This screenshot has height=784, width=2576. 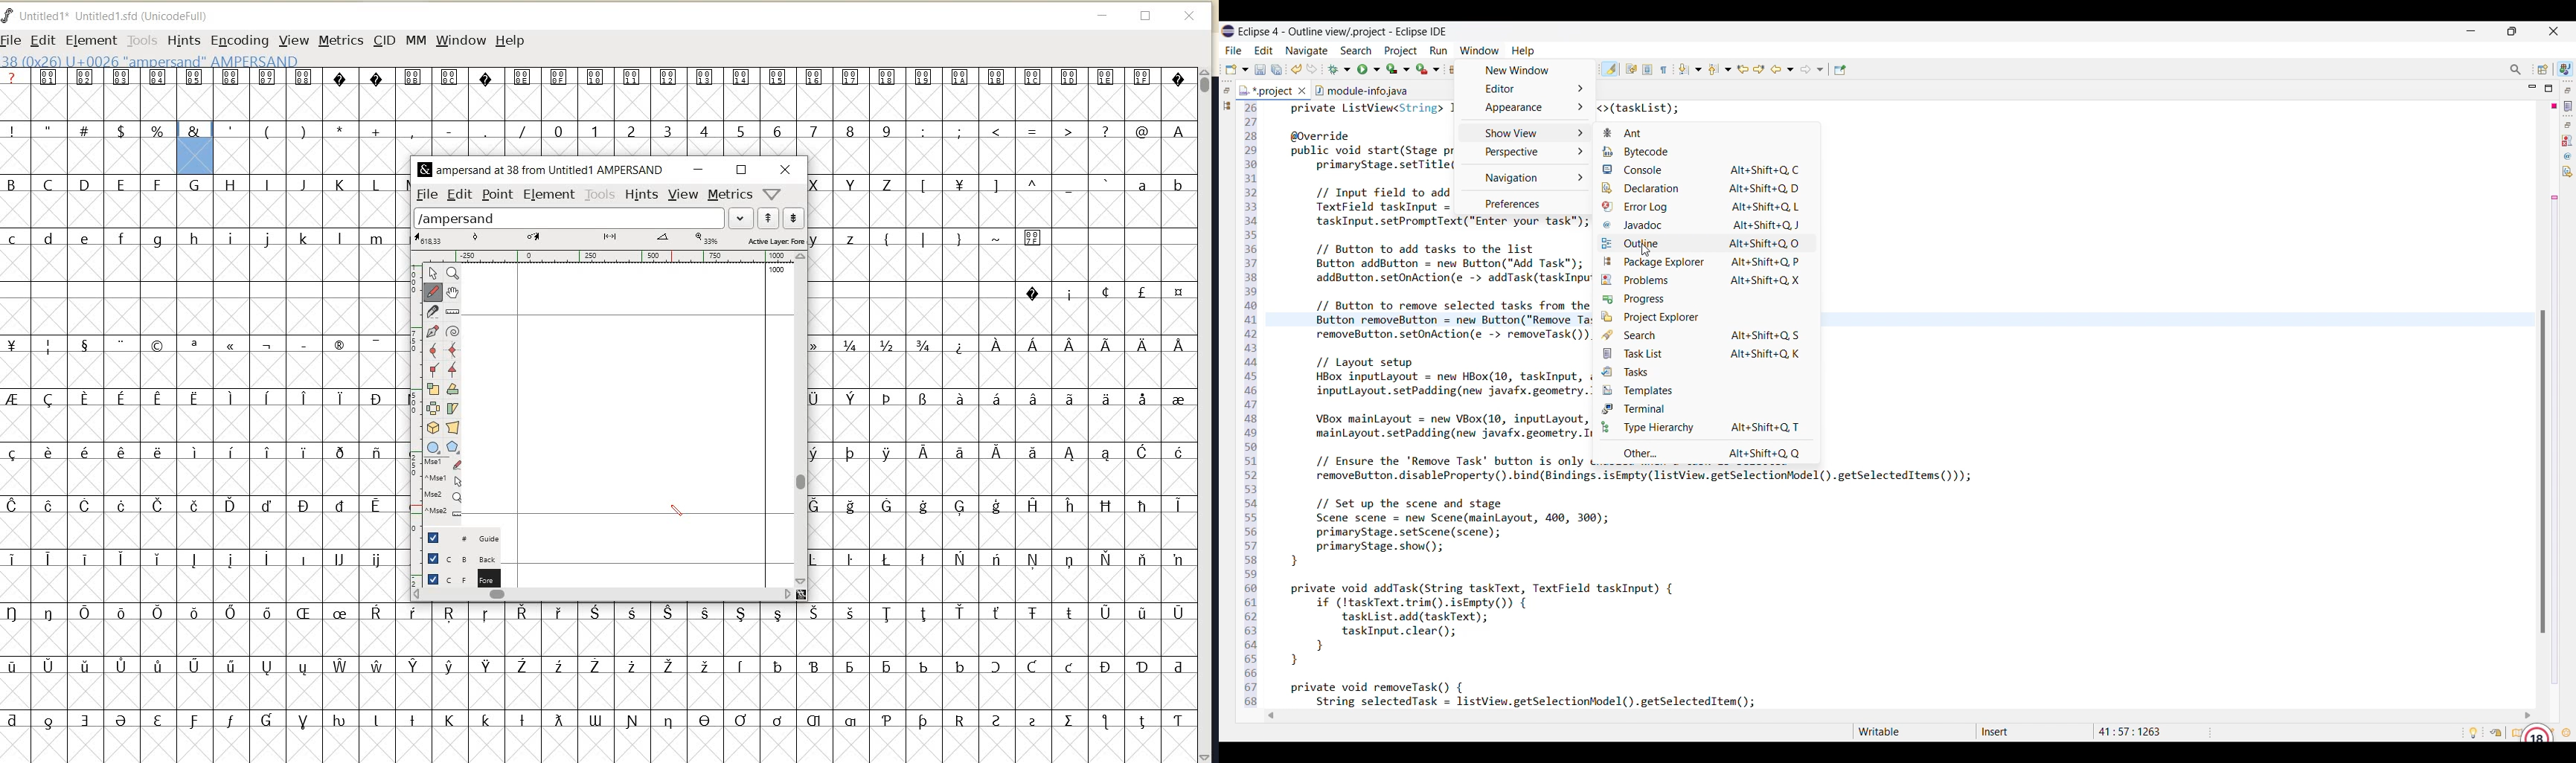 What do you see at coordinates (1706, 335) in the screenshot?
I see `Search` at bounding box center [1706, 335].